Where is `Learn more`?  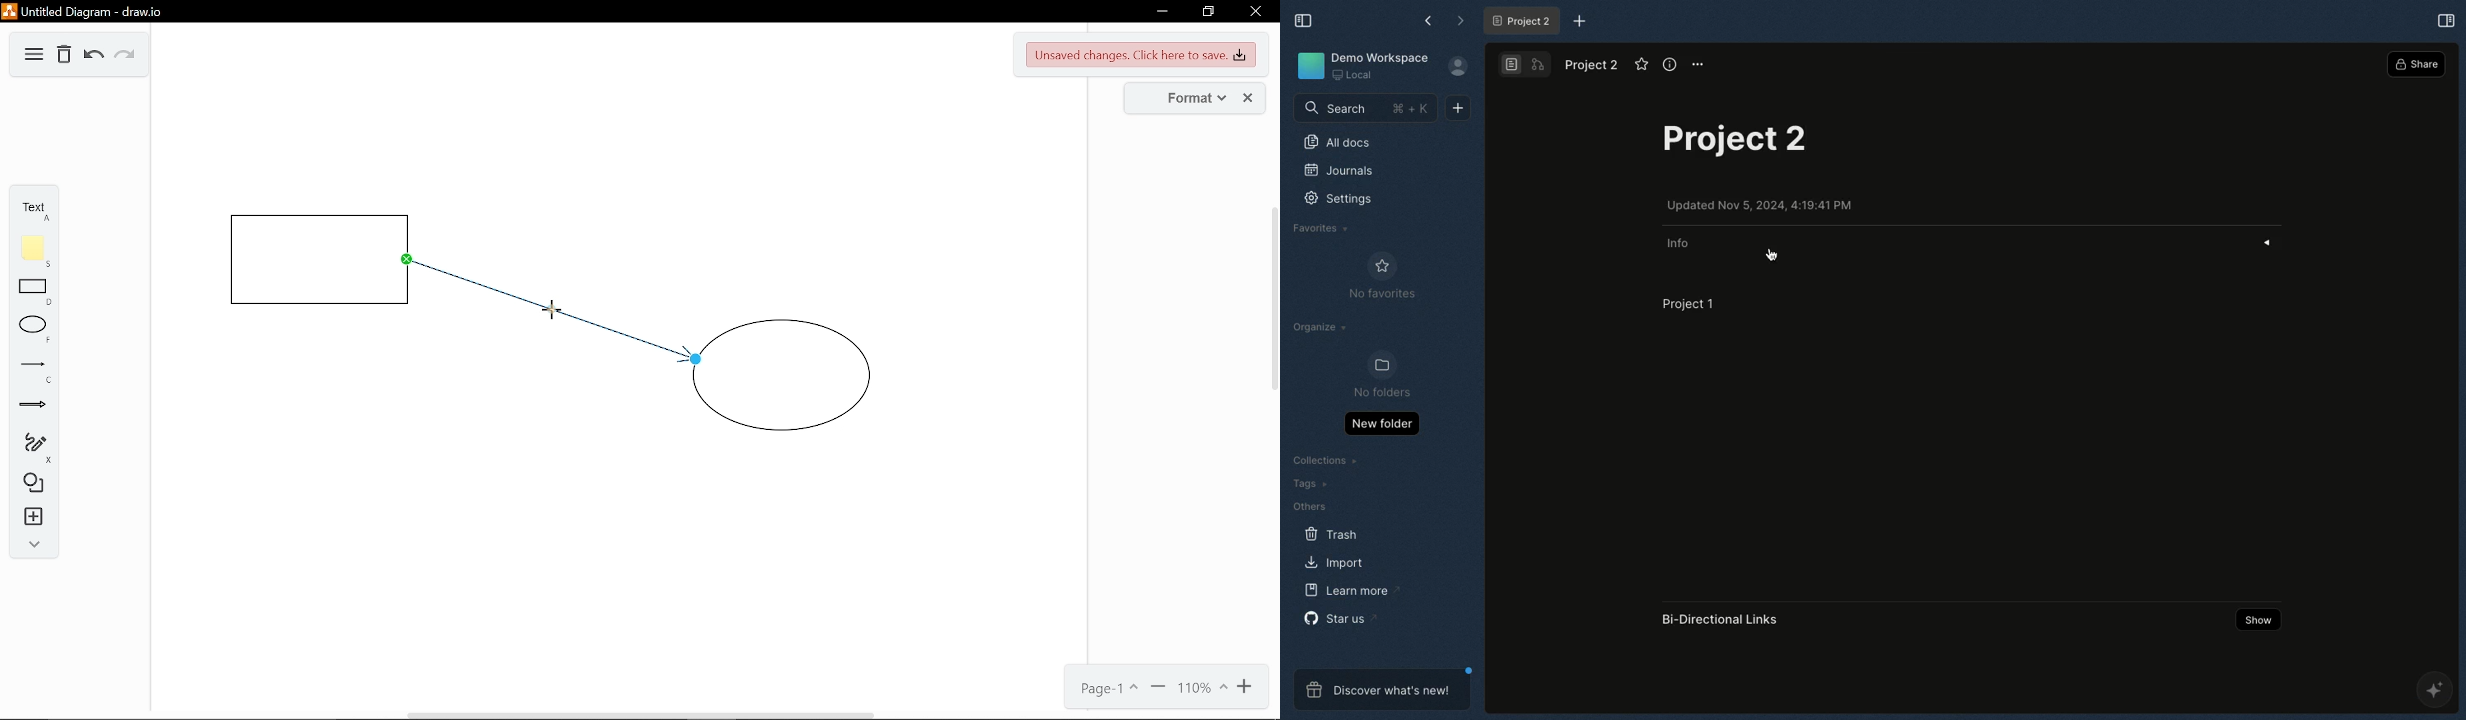 Learn more is located at coordinates (1352, 591).